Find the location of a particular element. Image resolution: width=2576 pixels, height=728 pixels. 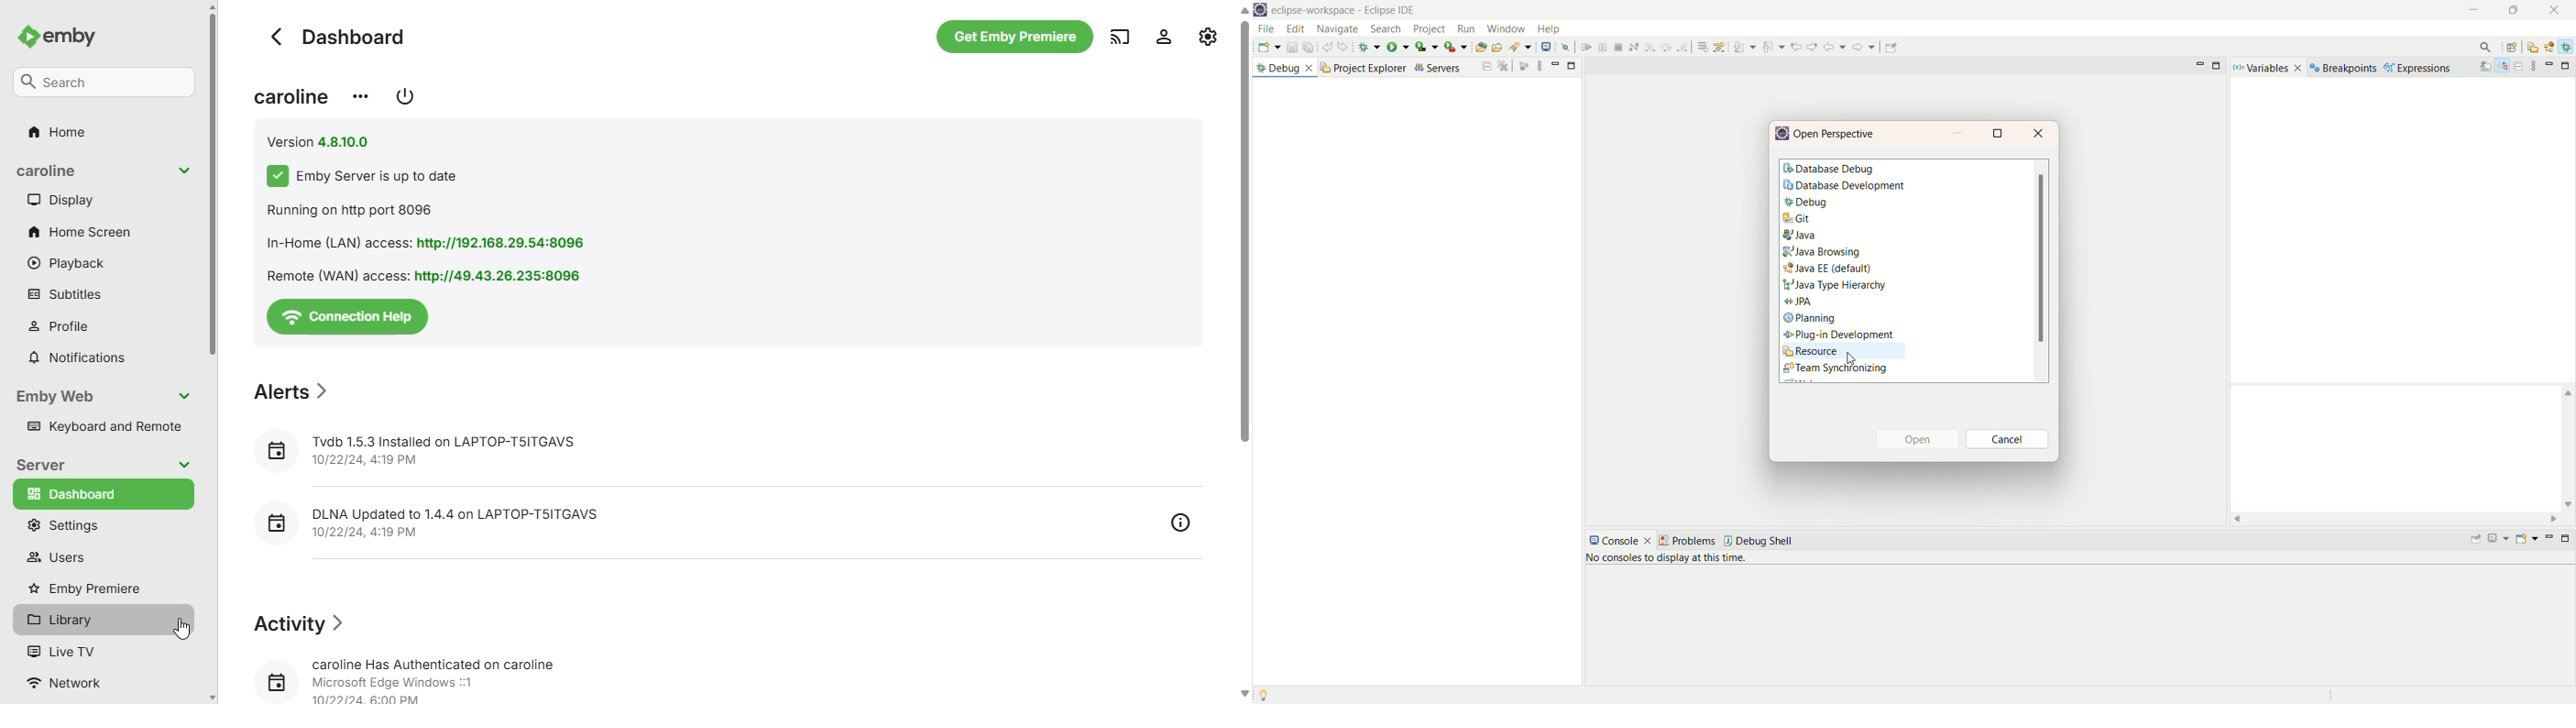

logo is located at coordinates (1784, 134).